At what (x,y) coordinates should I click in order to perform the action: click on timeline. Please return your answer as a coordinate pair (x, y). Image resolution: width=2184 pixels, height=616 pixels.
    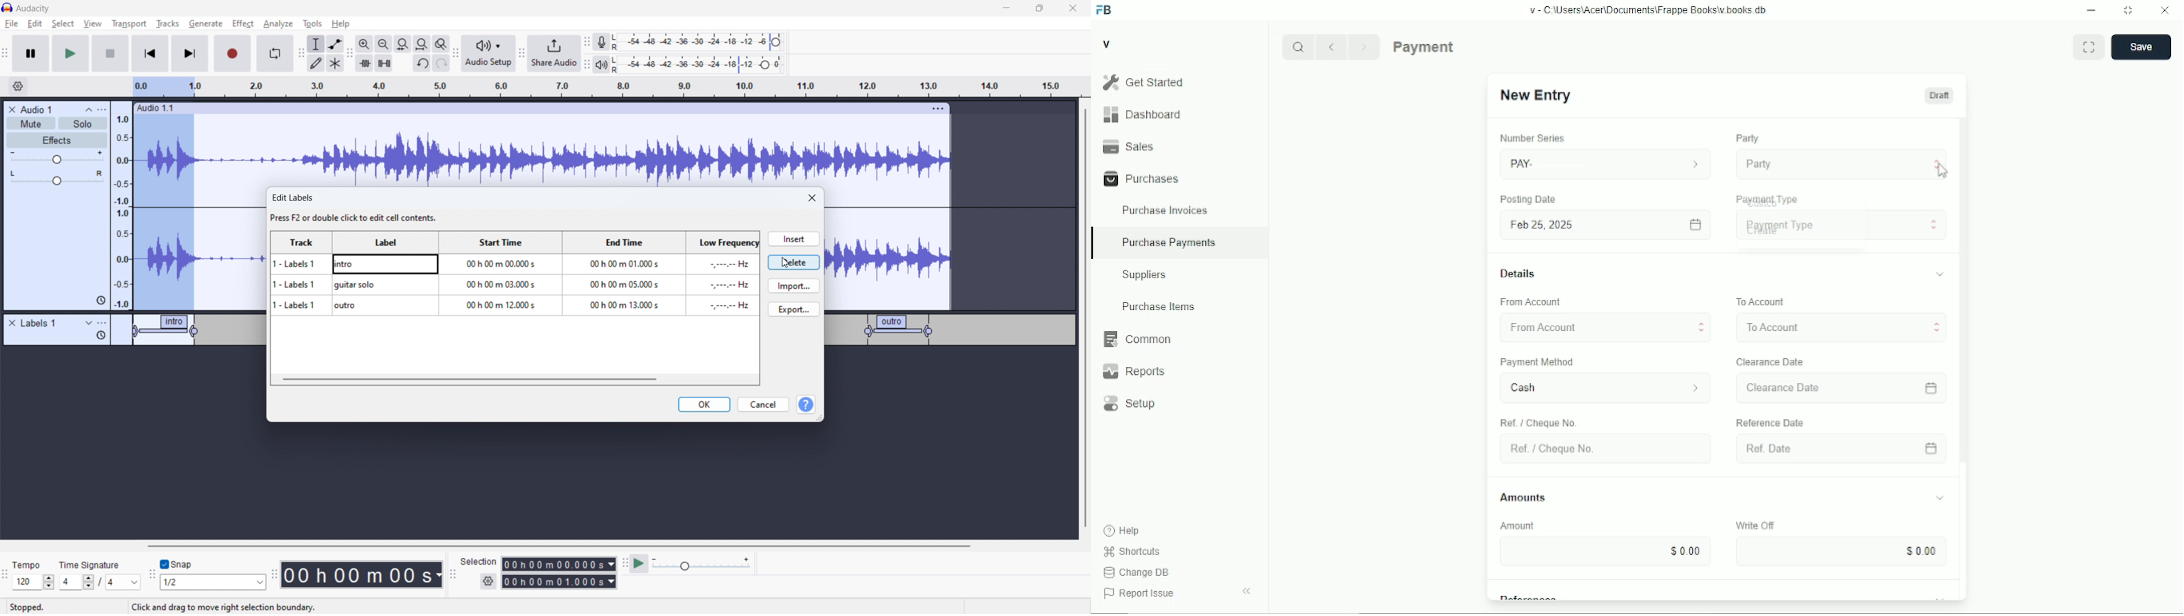
    Looking at the image, I should click on (543, 477).